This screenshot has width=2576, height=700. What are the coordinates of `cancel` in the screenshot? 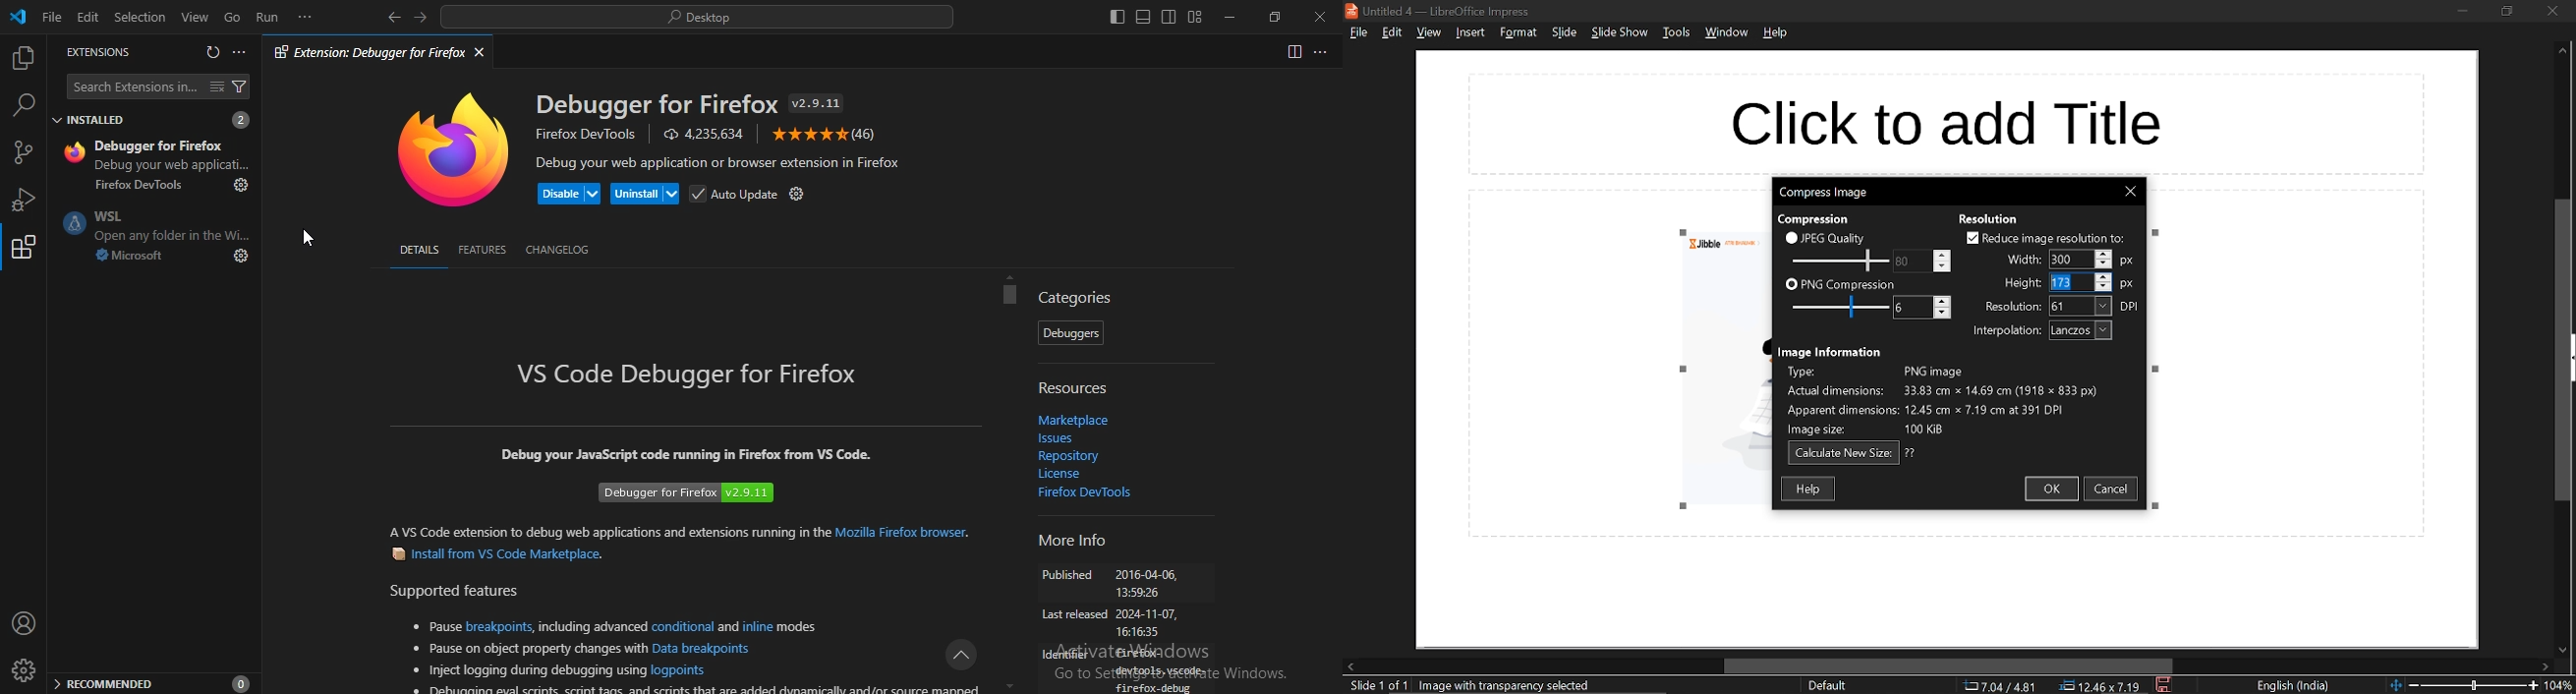 It's located at (2114, 491).